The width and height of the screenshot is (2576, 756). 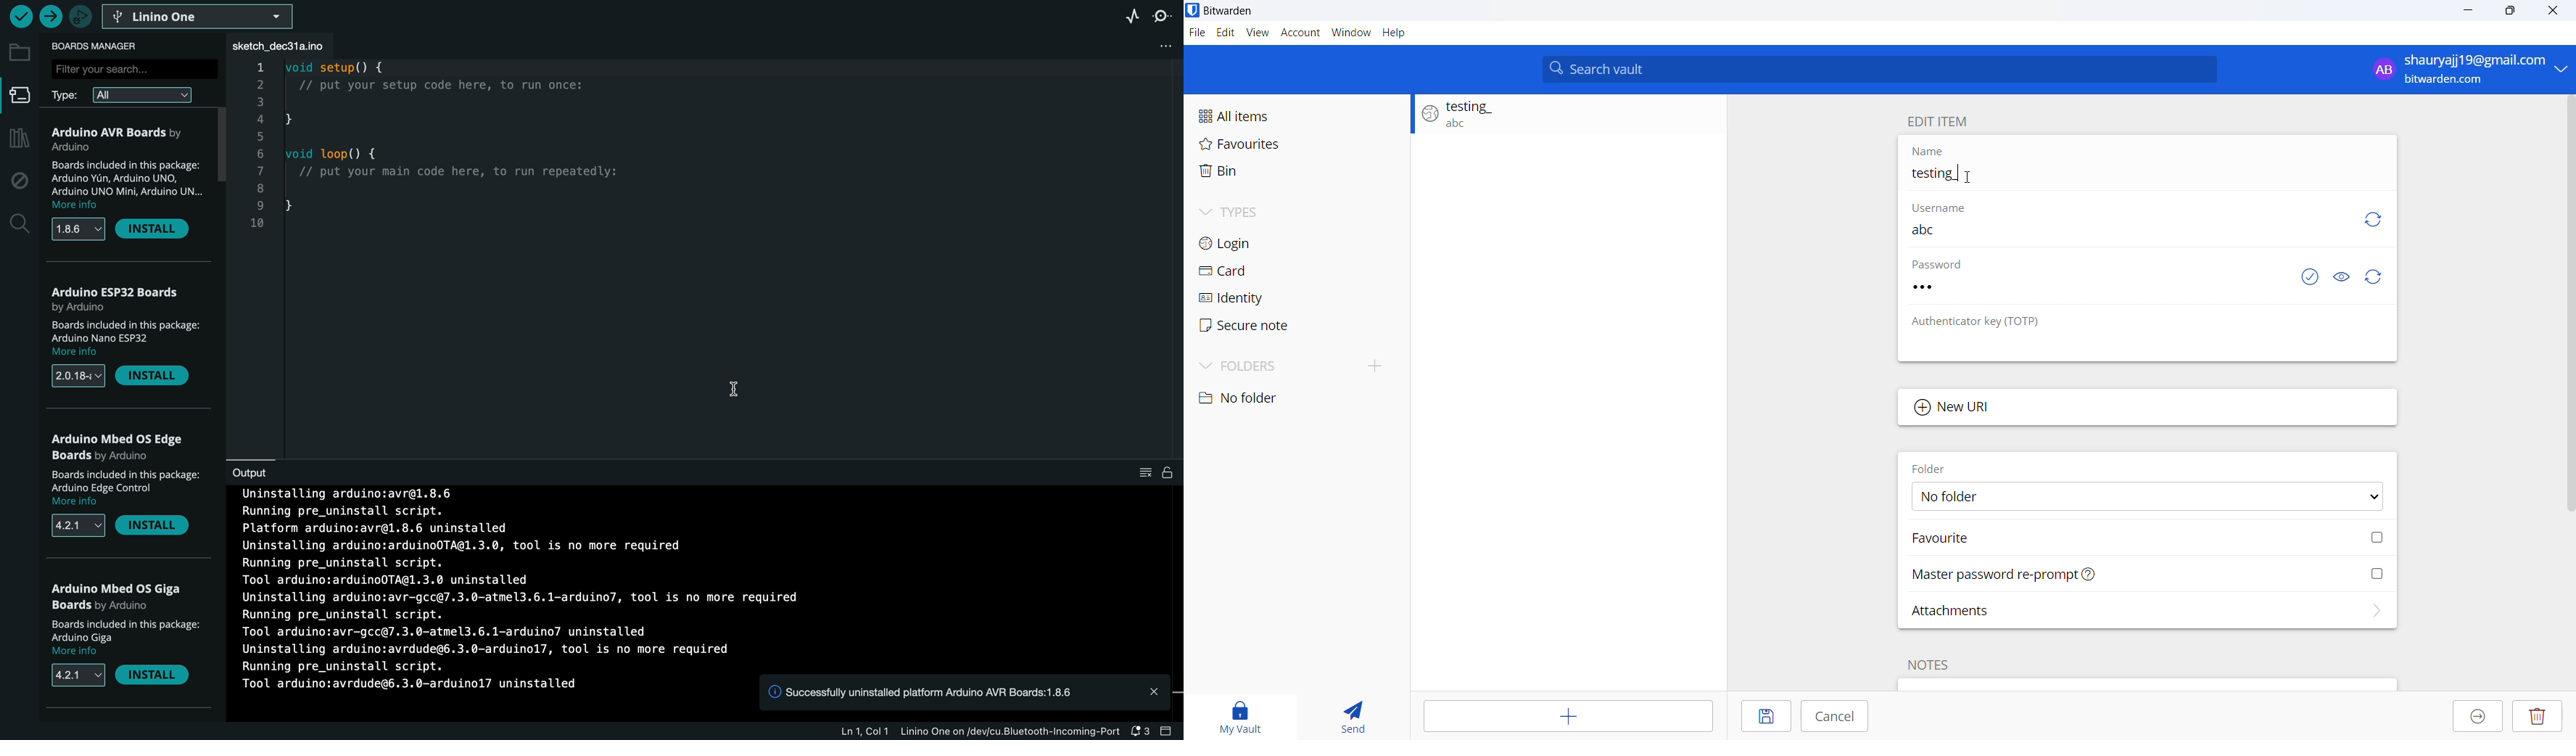 What do you see at coordinates (2301, 279) in the screenshot?
I see `check password exposed` at bounding box center [2301, 279].